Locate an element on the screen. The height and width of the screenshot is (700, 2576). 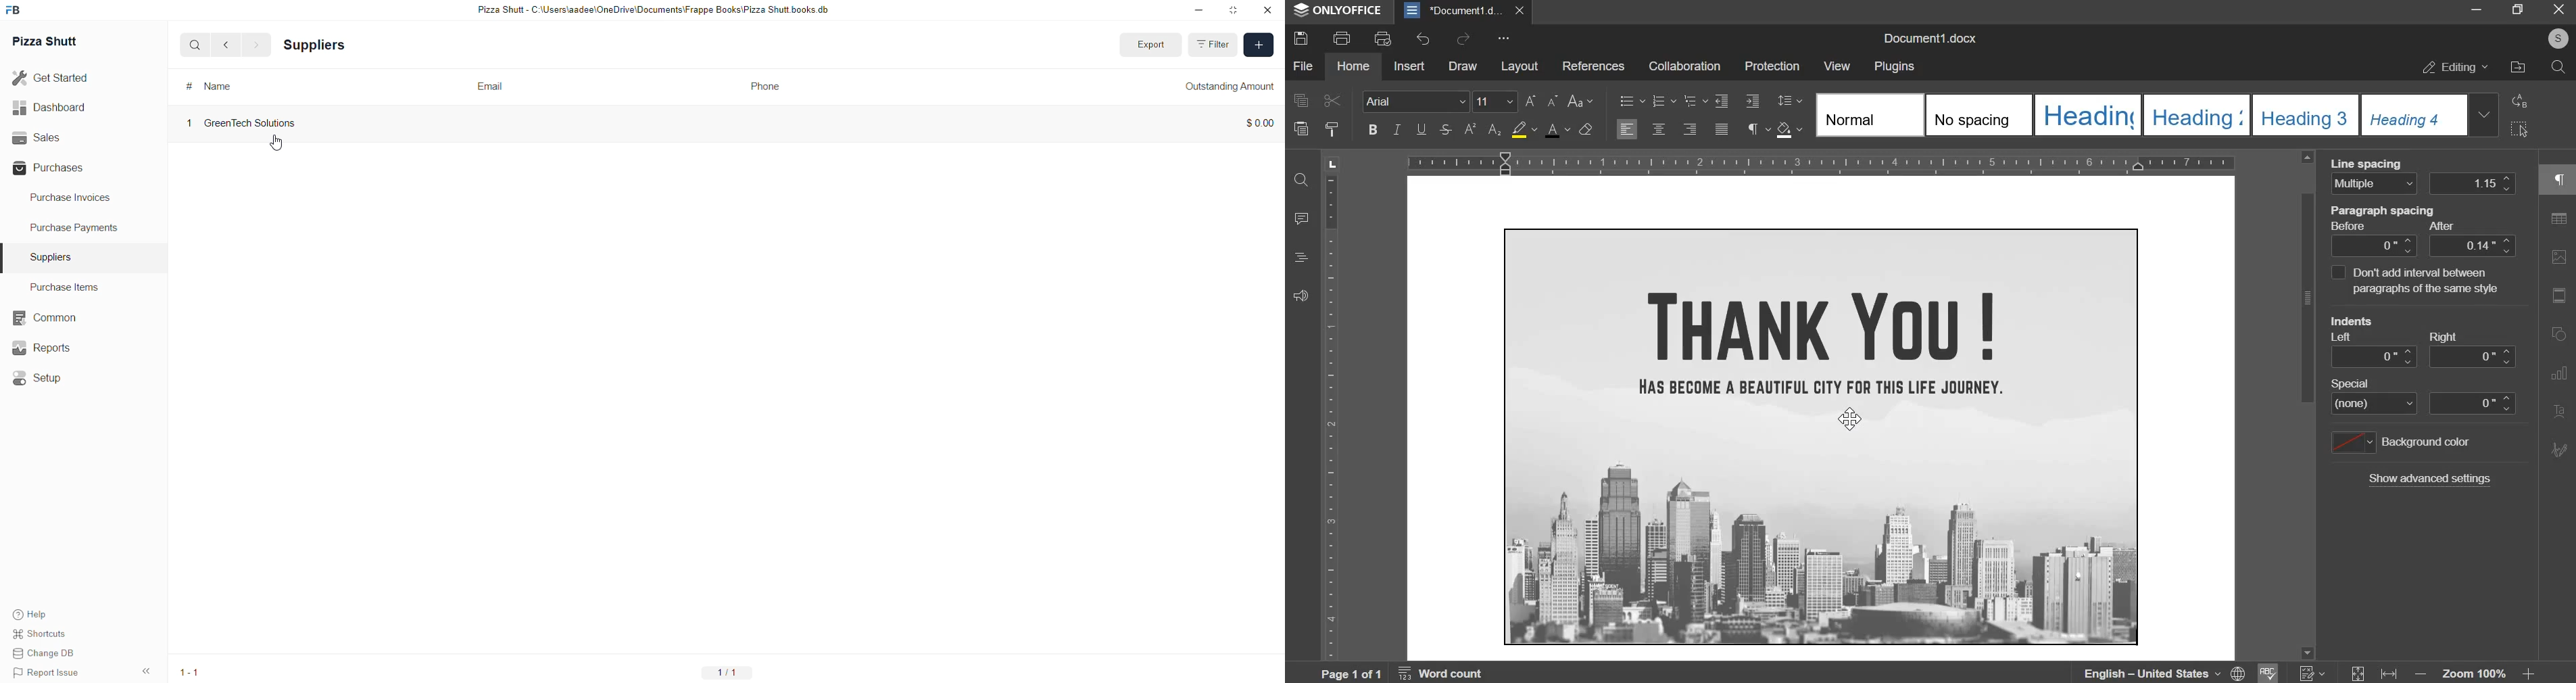
home is located at coordinates (1353, 65).